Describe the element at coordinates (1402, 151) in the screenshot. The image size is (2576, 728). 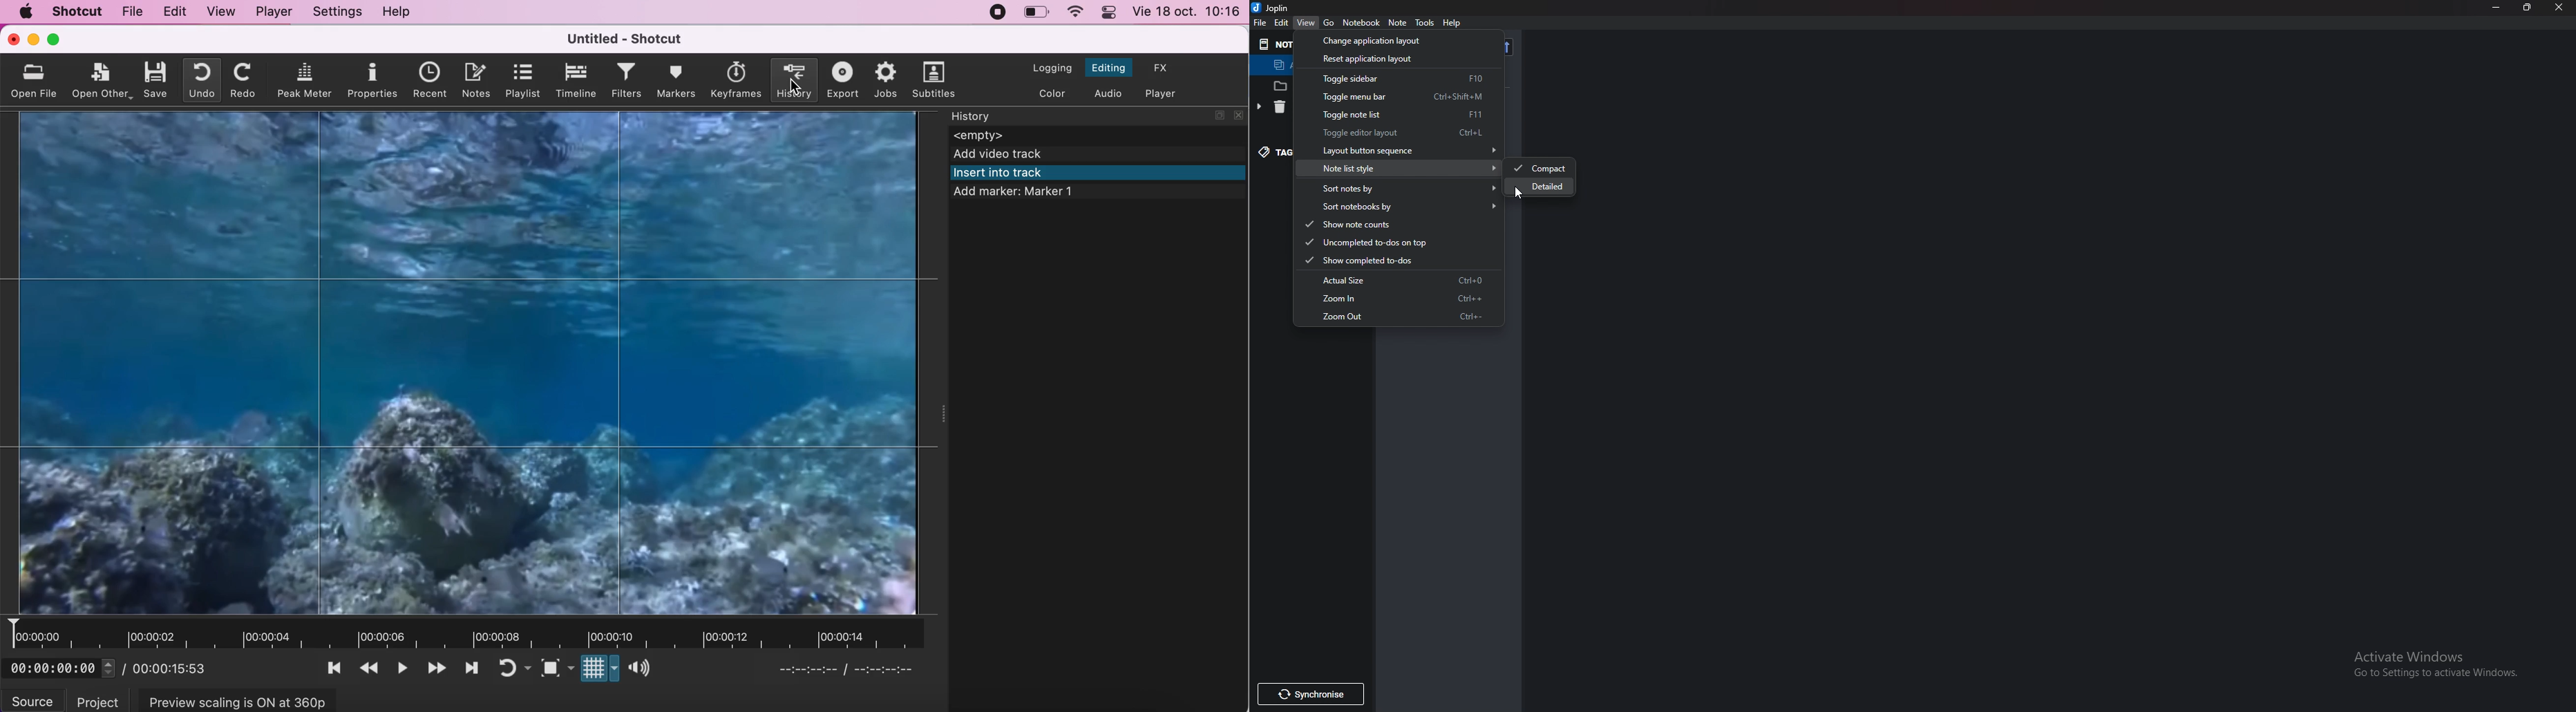
I see `Layout button sequence` at that location.